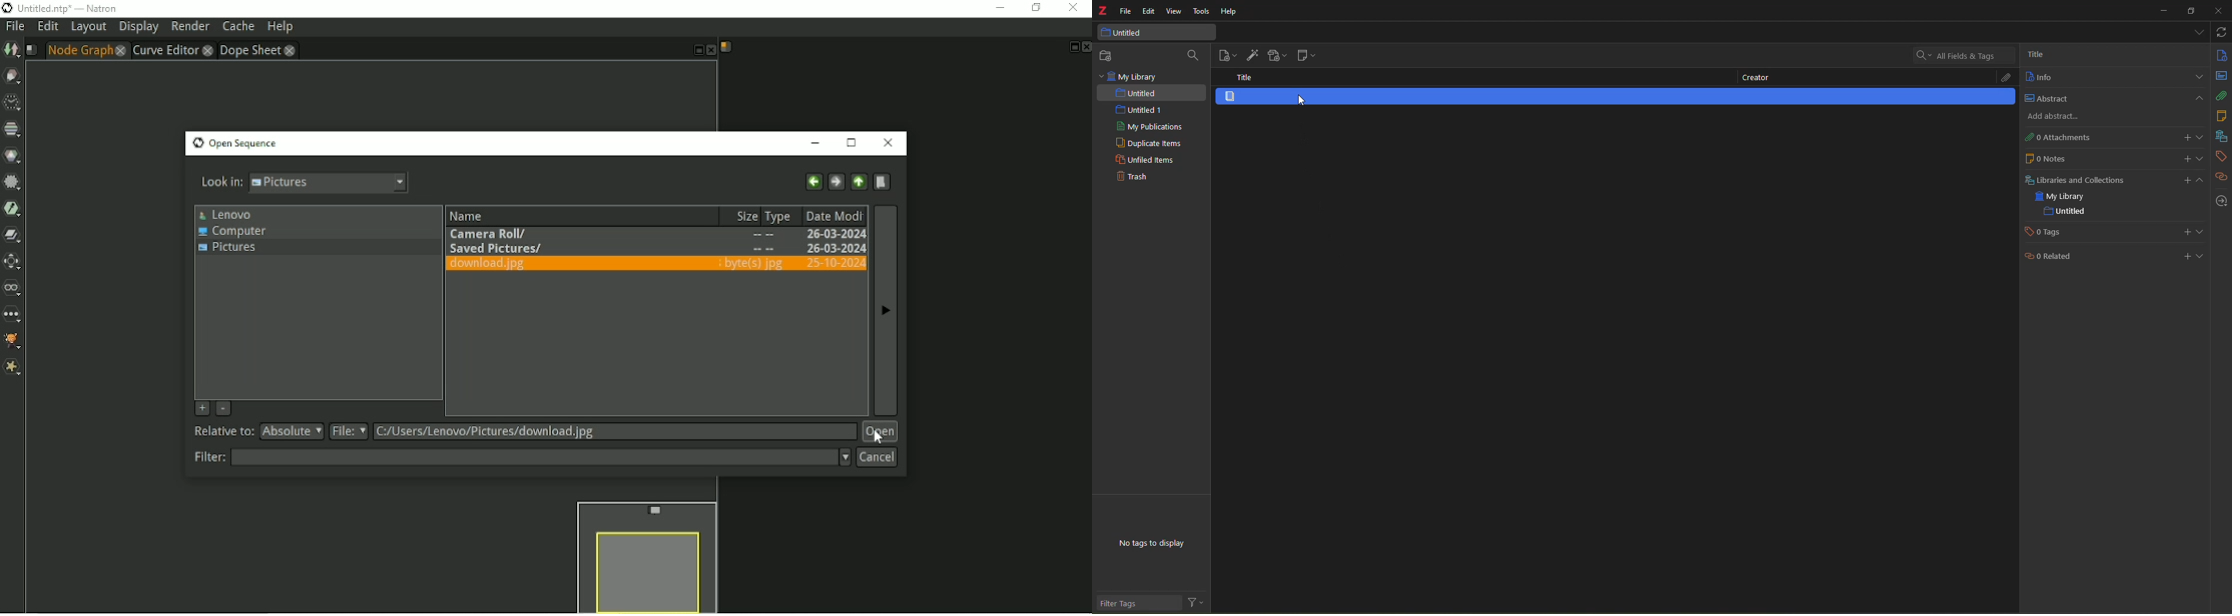 This screenshot has height=616, width=2240. I want to click on my library, so click(2063, 197).